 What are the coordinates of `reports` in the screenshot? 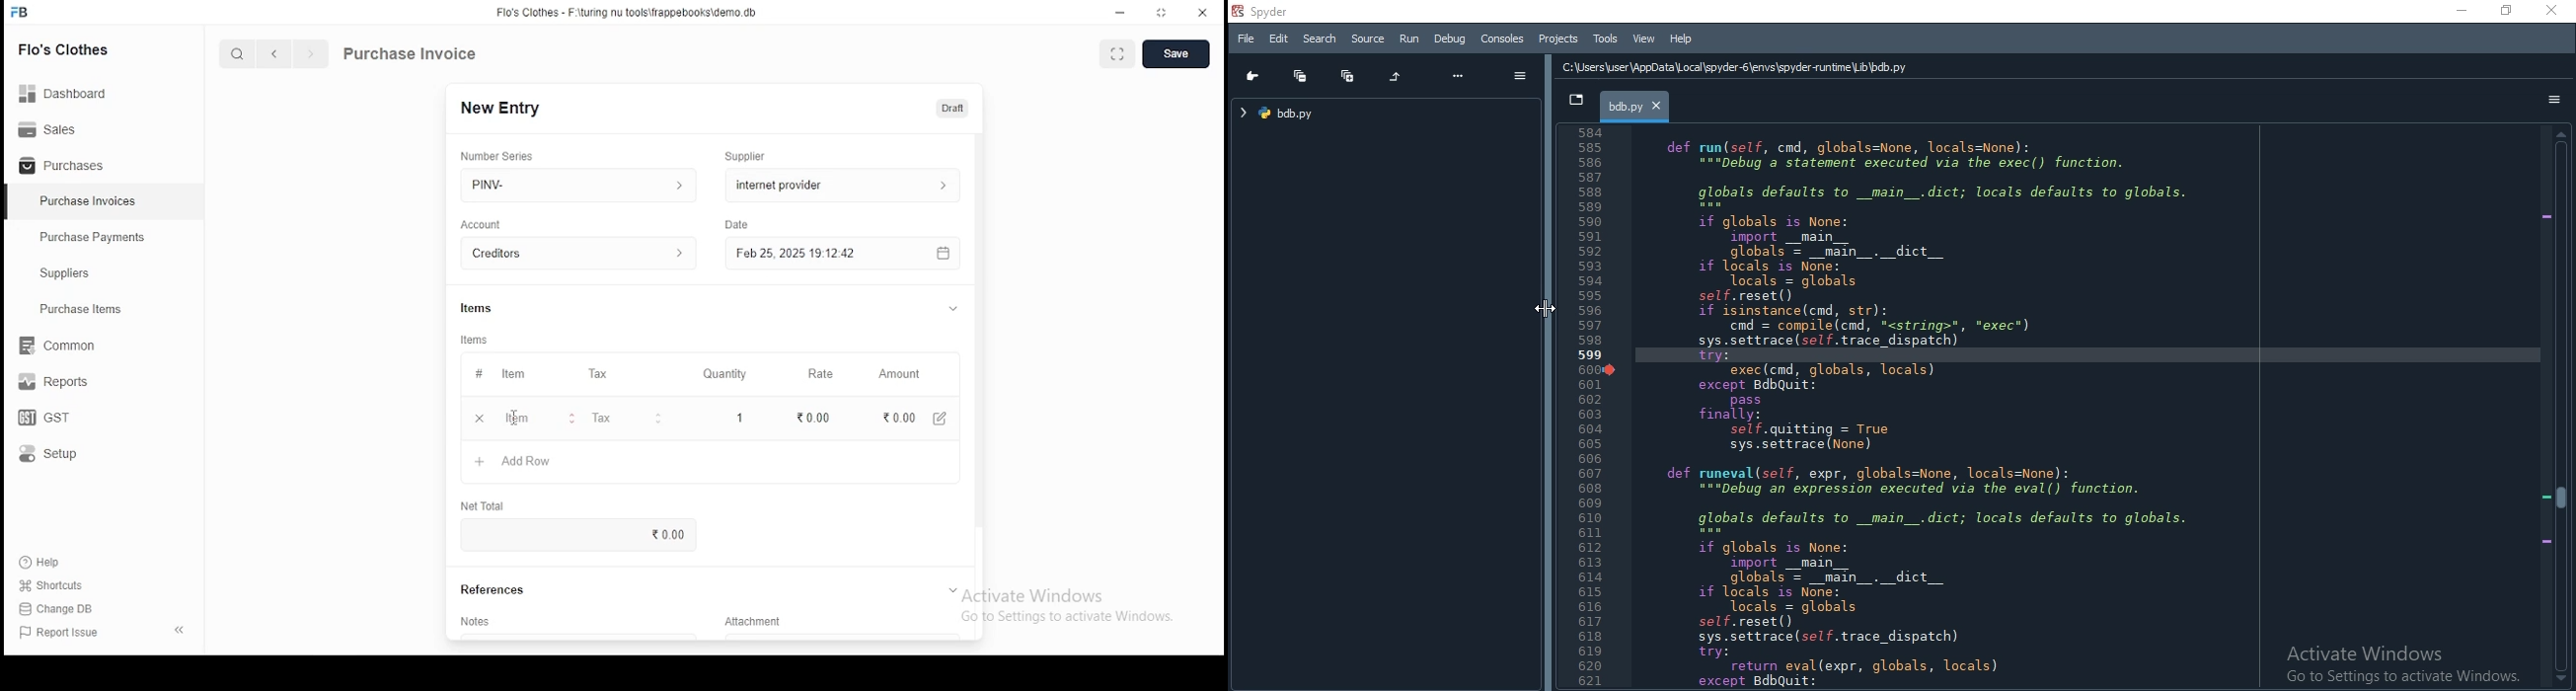 It's located at (56, 384).